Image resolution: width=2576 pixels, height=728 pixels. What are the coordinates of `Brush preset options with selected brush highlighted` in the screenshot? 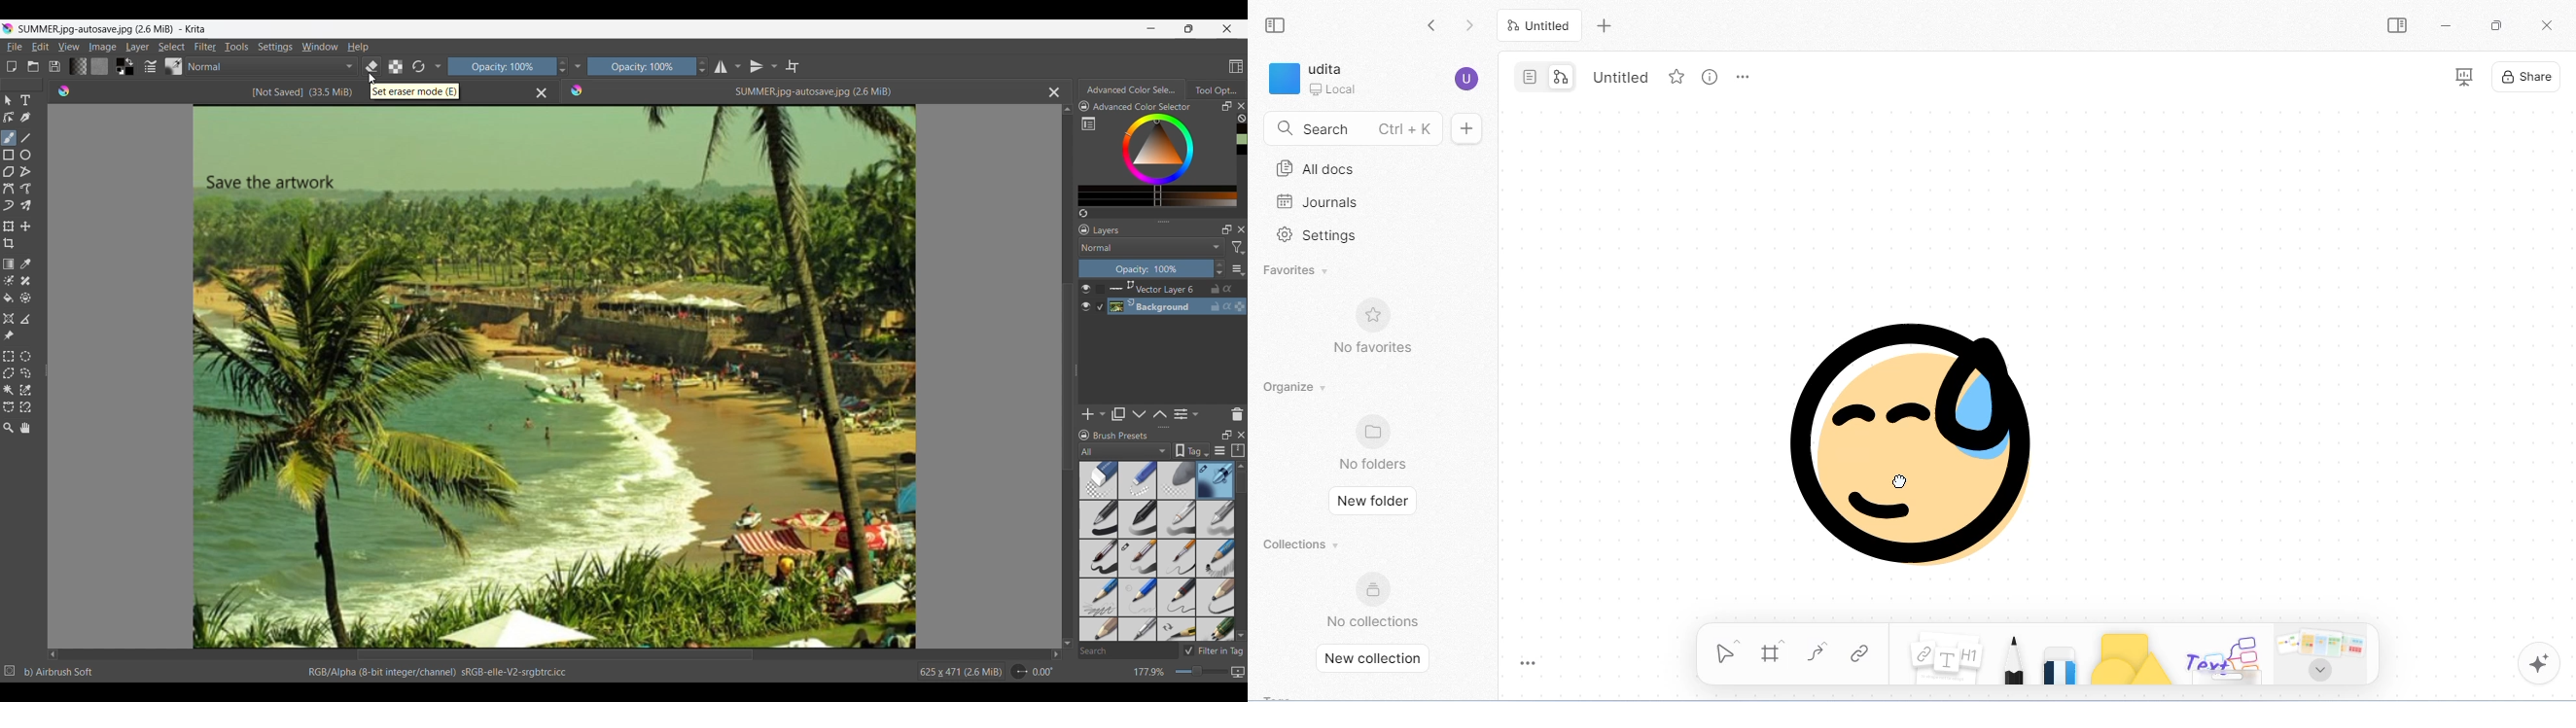 It's located at (1158, 552).